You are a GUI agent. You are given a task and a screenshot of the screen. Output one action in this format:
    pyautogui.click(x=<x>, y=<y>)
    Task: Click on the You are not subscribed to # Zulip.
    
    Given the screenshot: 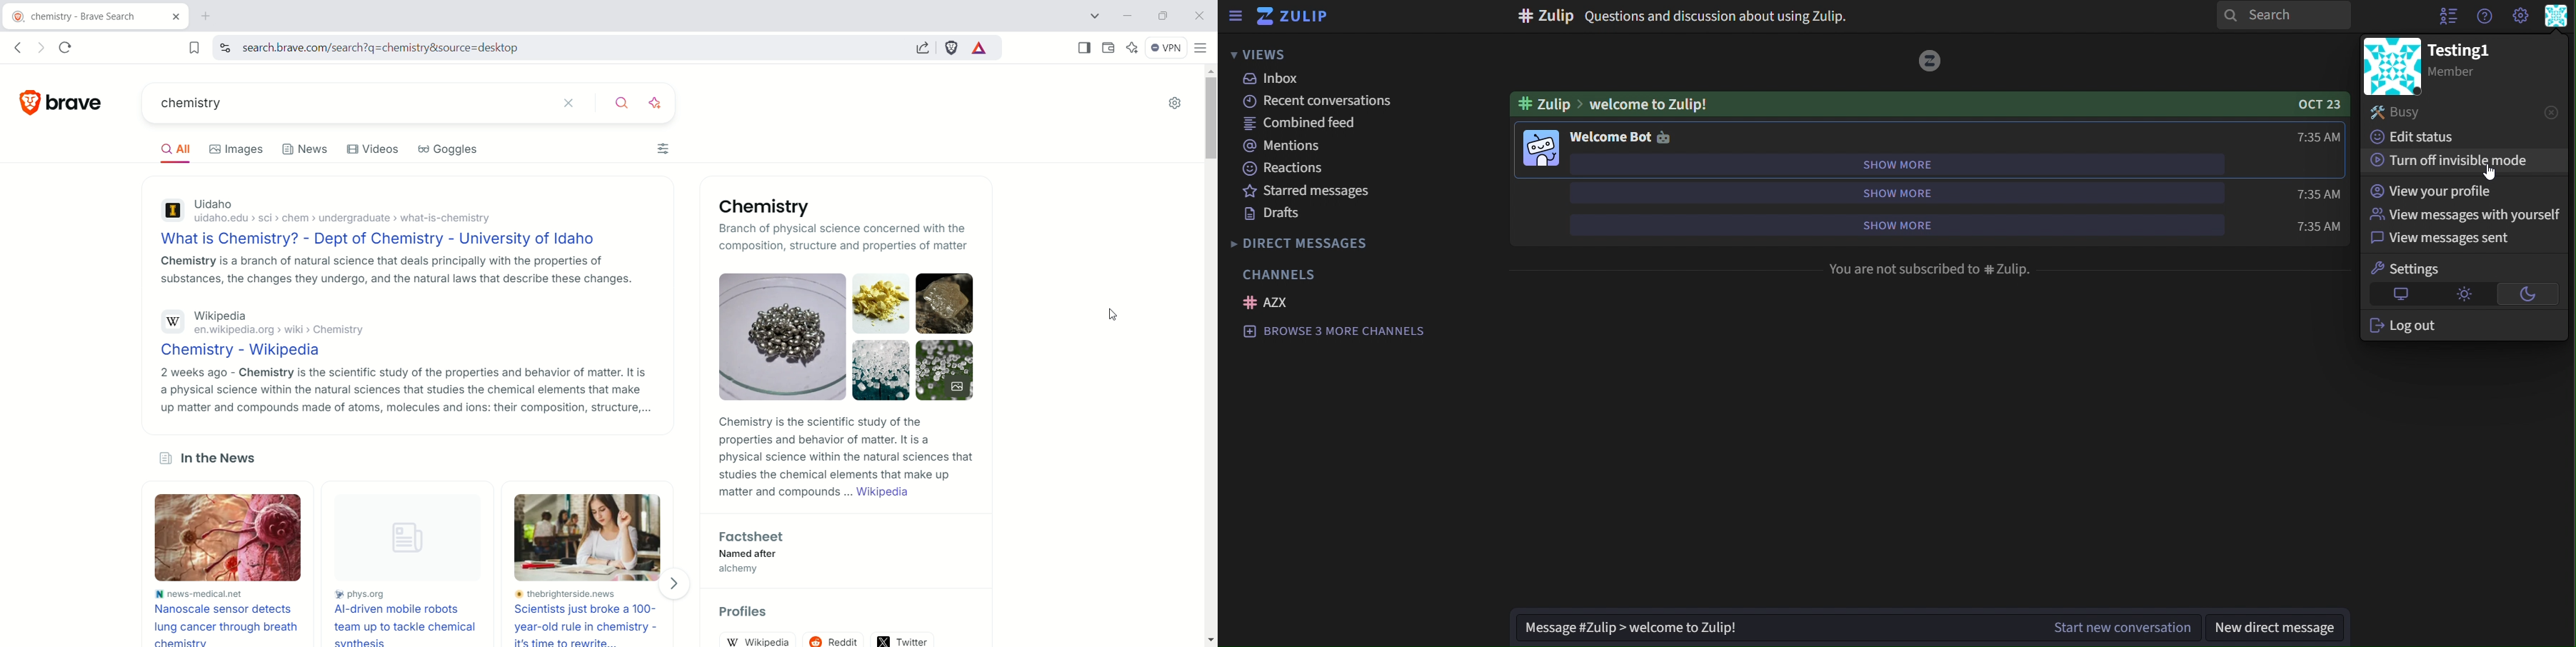 What is the action you would take?
    pyautogui.click(x=1929, y=269)
    